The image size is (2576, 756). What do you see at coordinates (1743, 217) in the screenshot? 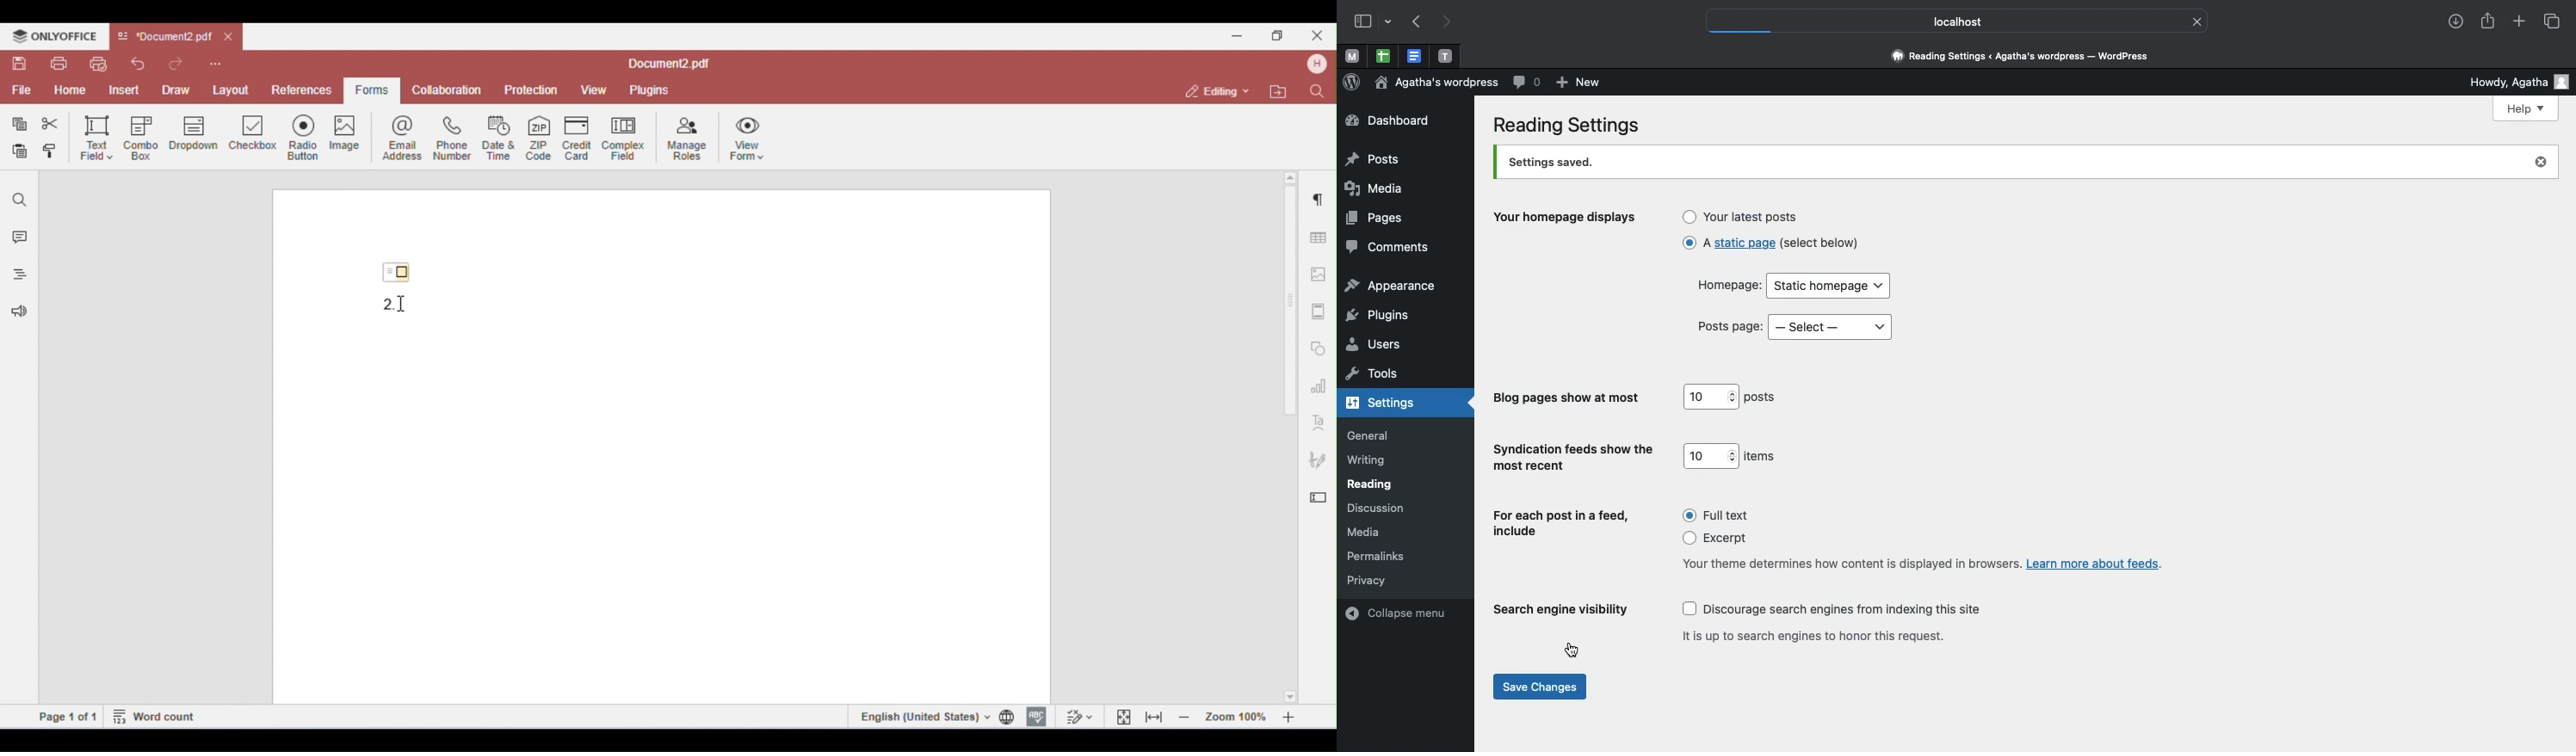
I see `your latest posts` at bounding box center [1743, 217].